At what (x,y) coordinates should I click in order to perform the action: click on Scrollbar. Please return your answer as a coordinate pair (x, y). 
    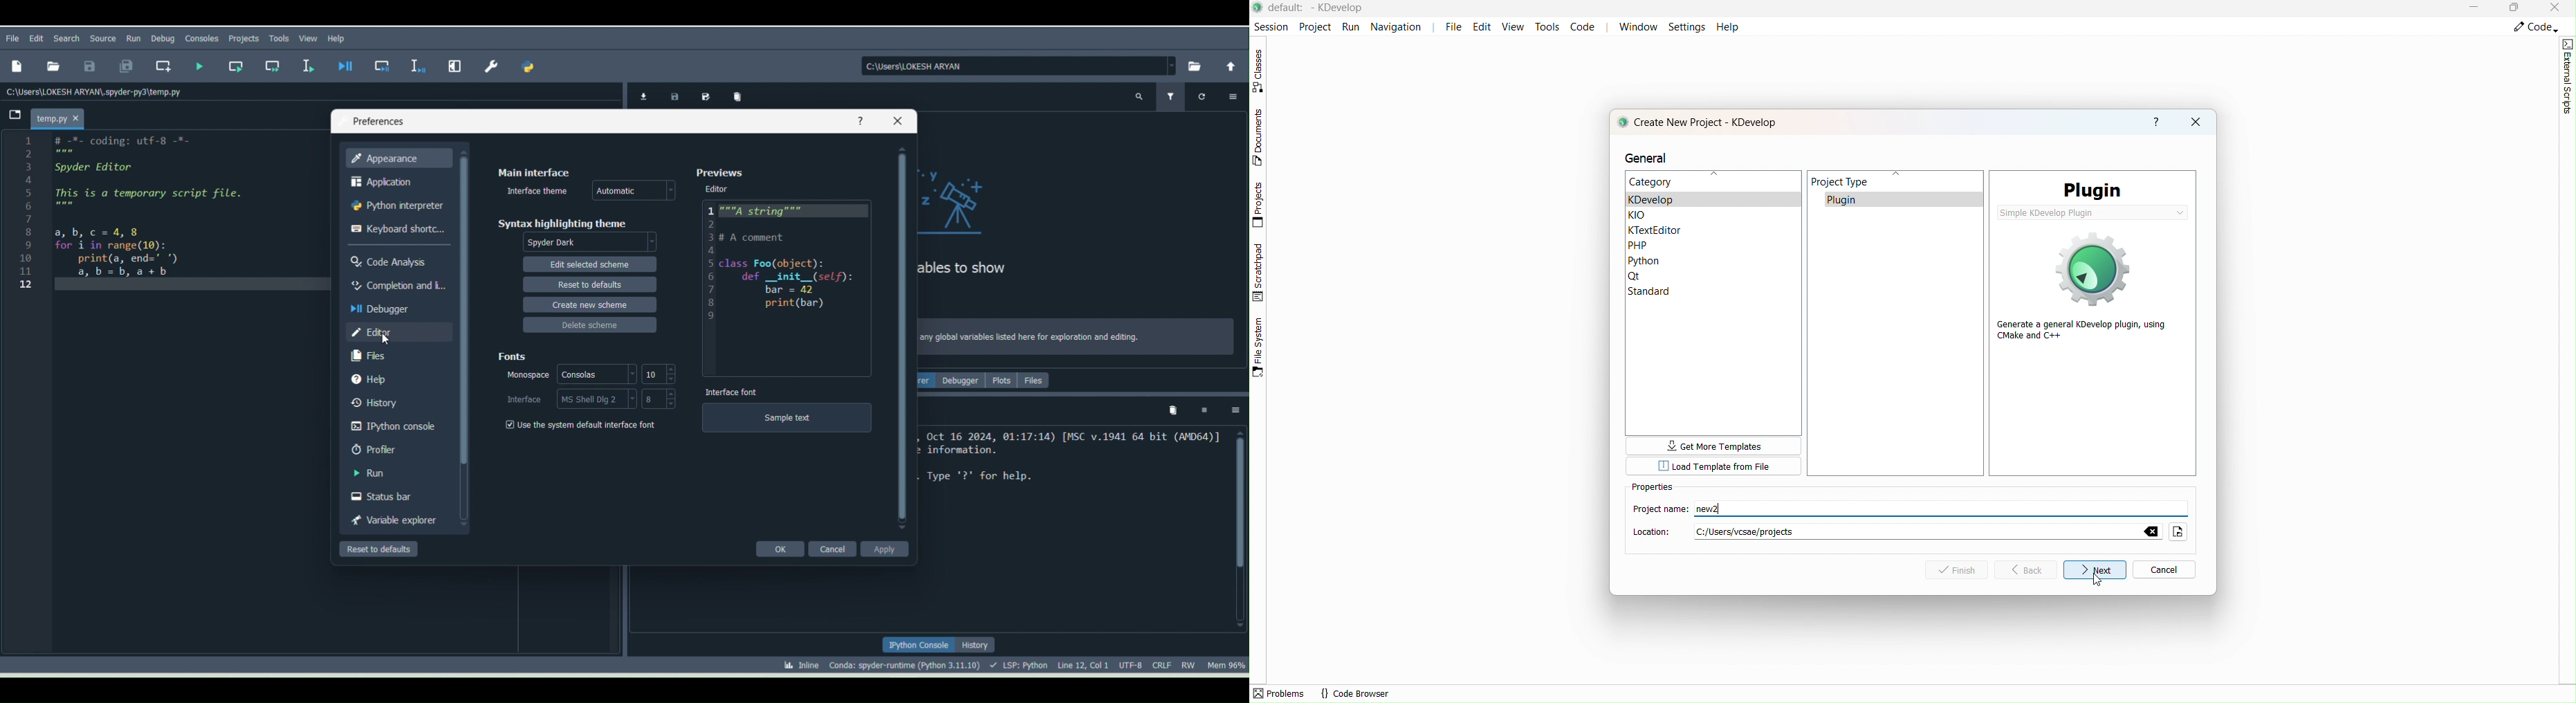
    Looking at the image, I should click on (901, 338).